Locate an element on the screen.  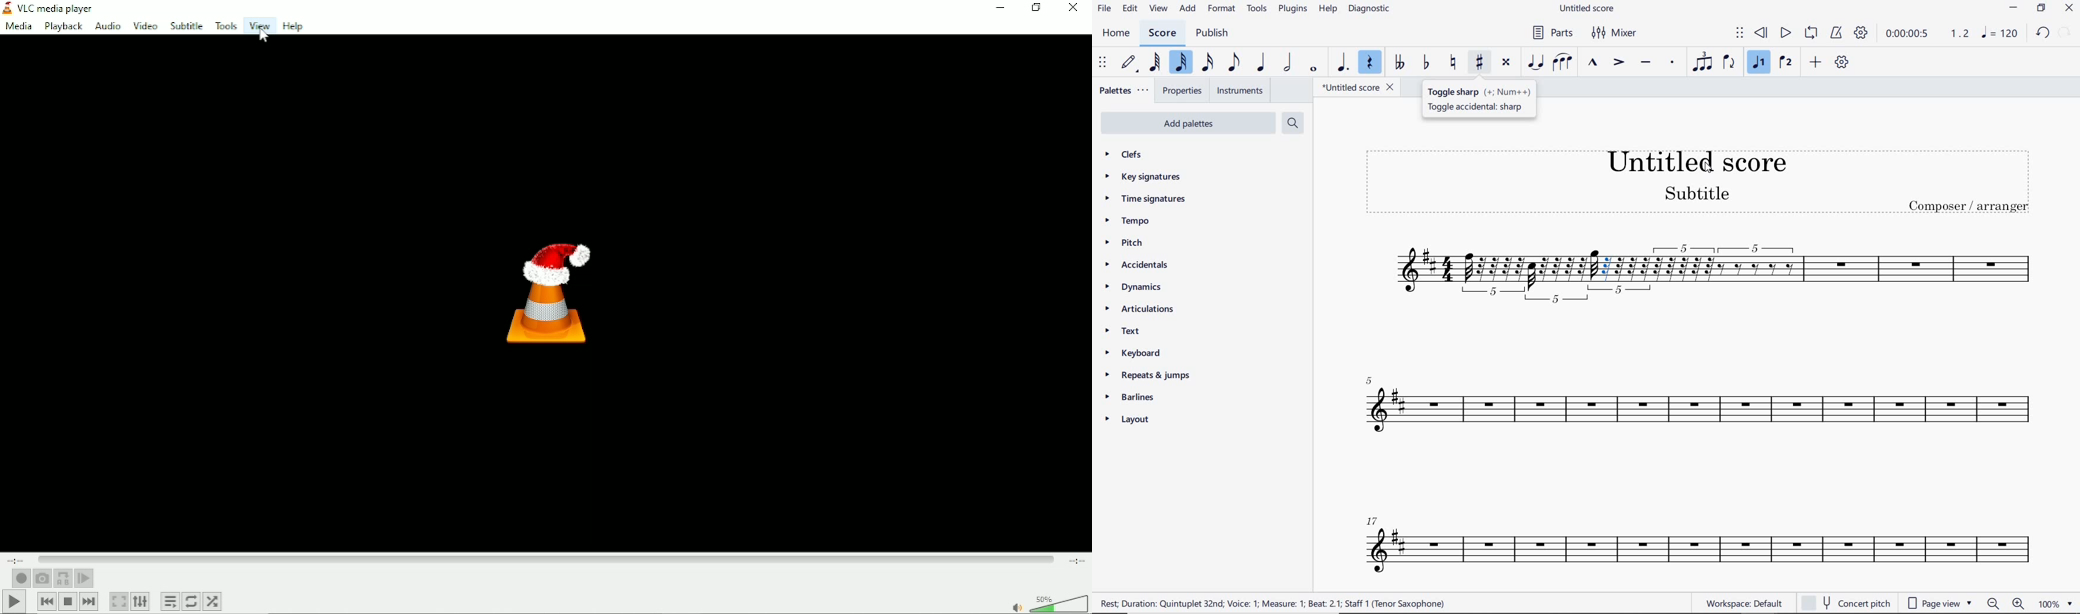
Minimize is located at coordinates (1001, 8).